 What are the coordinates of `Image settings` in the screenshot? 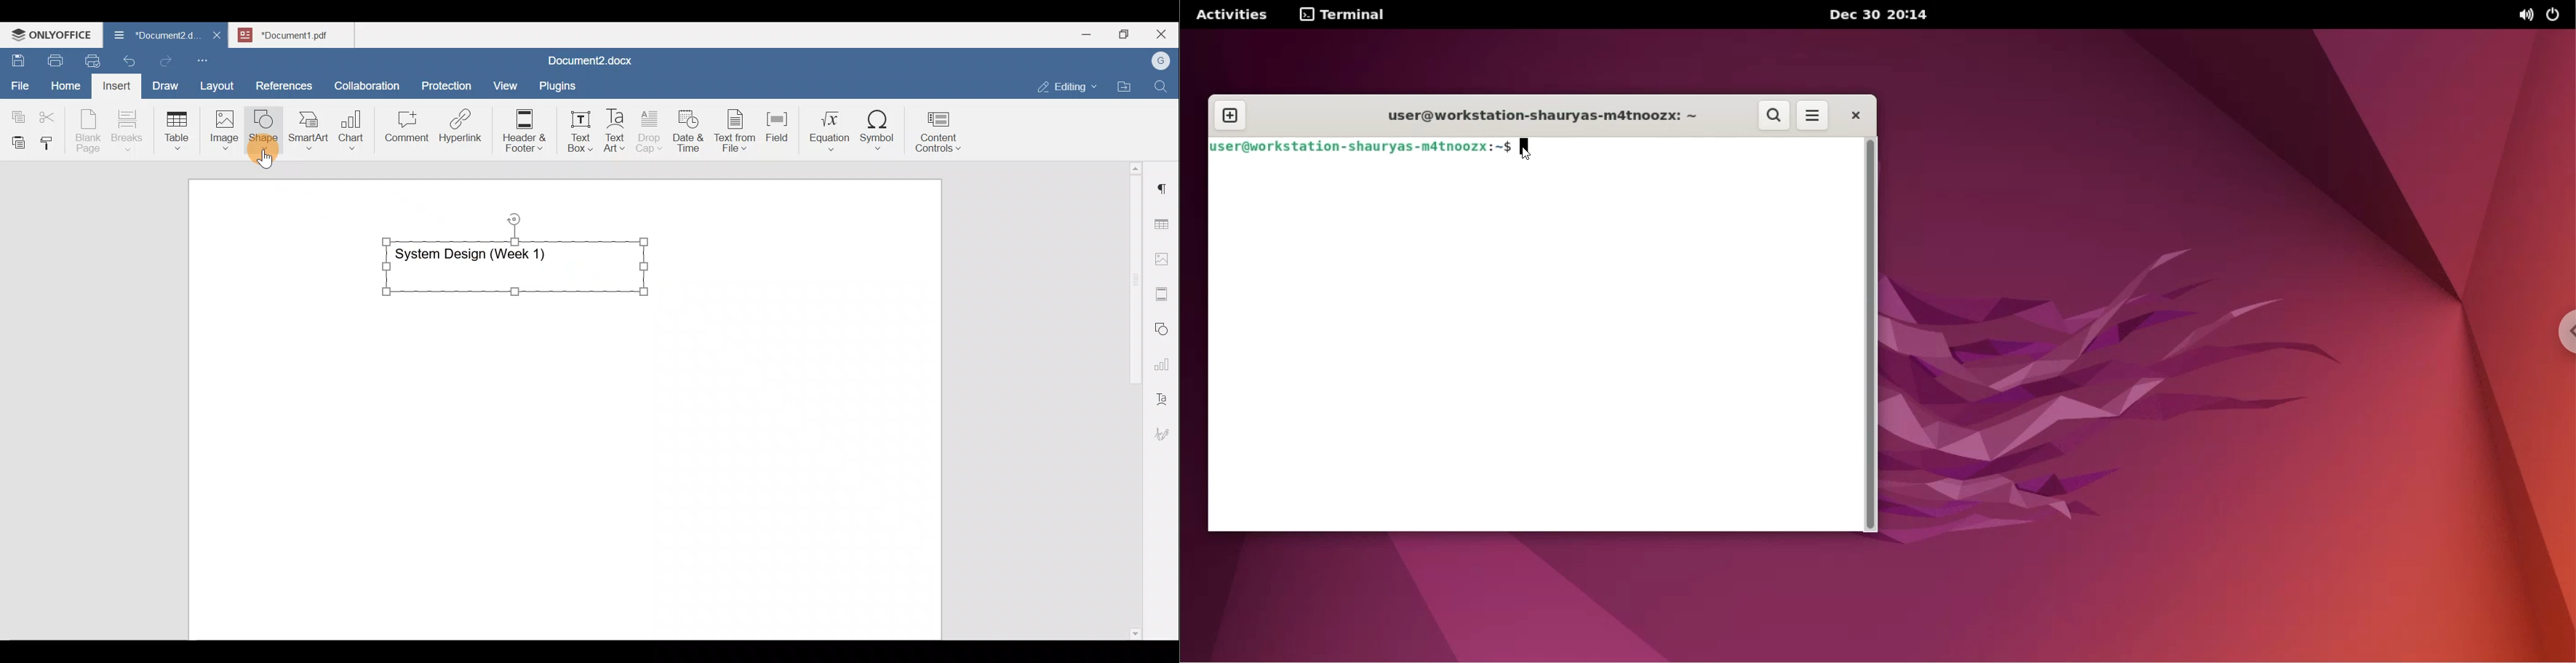 It's located at (1164, 258).